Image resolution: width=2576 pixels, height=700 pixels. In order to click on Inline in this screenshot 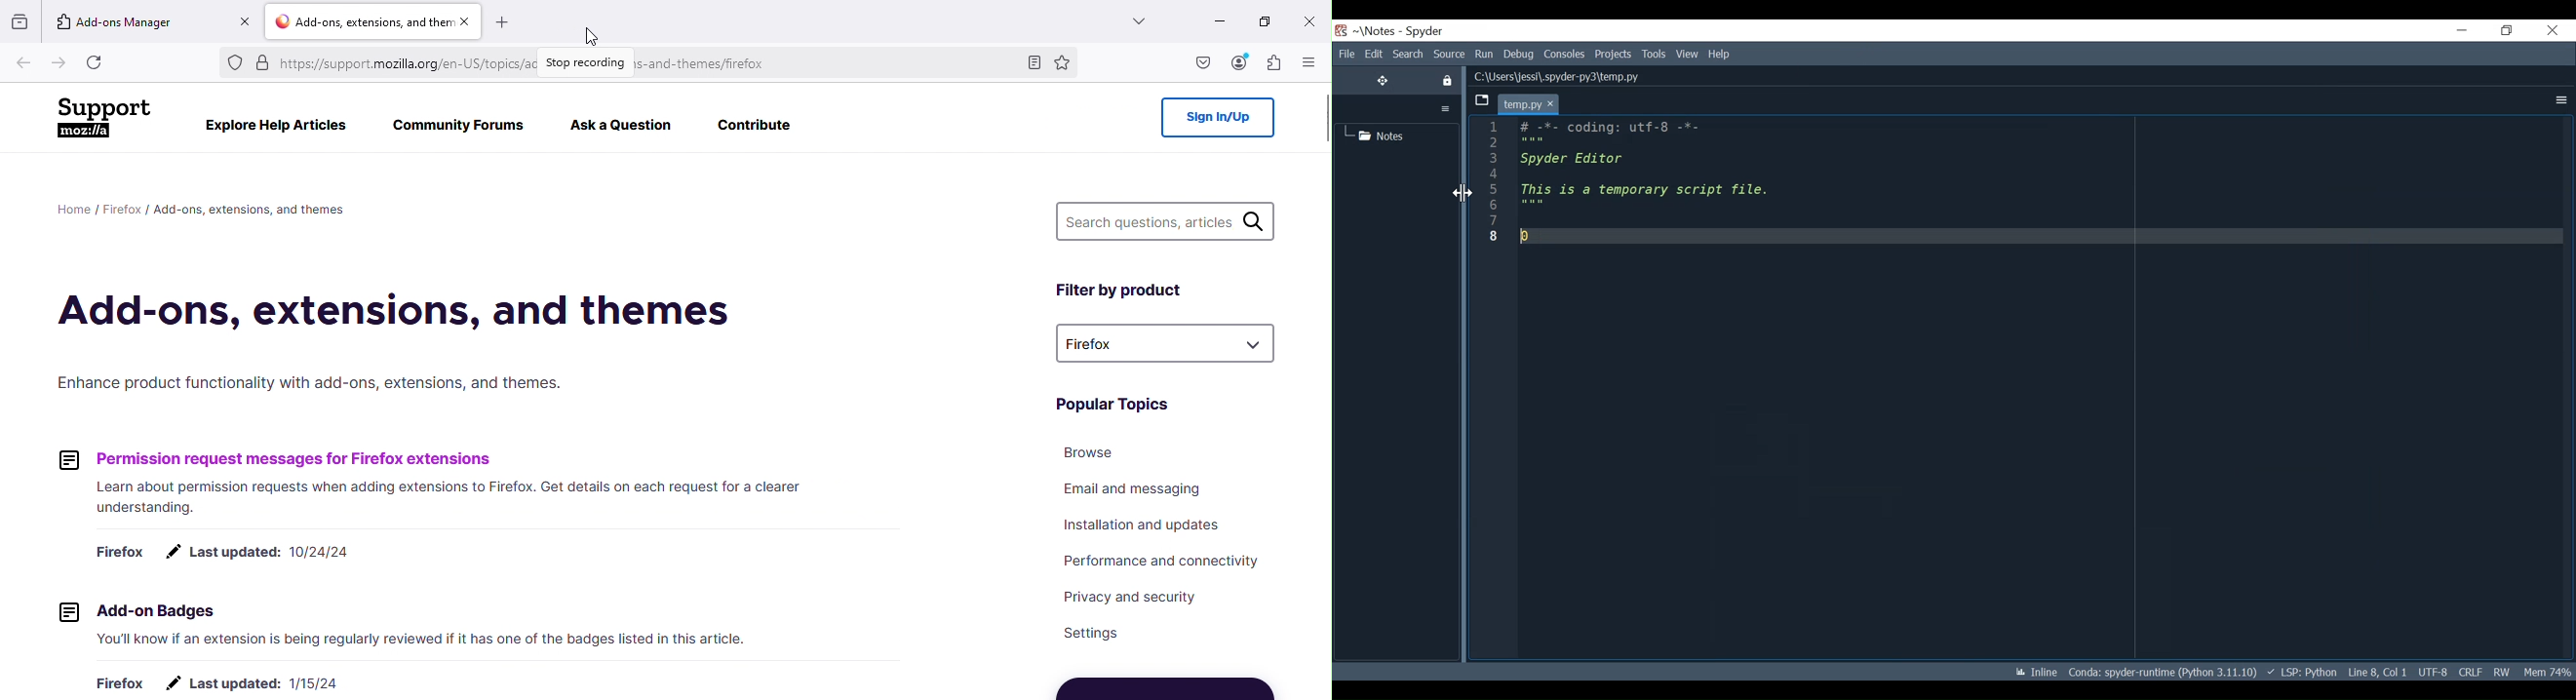, I will do `click(2033, 670)`.